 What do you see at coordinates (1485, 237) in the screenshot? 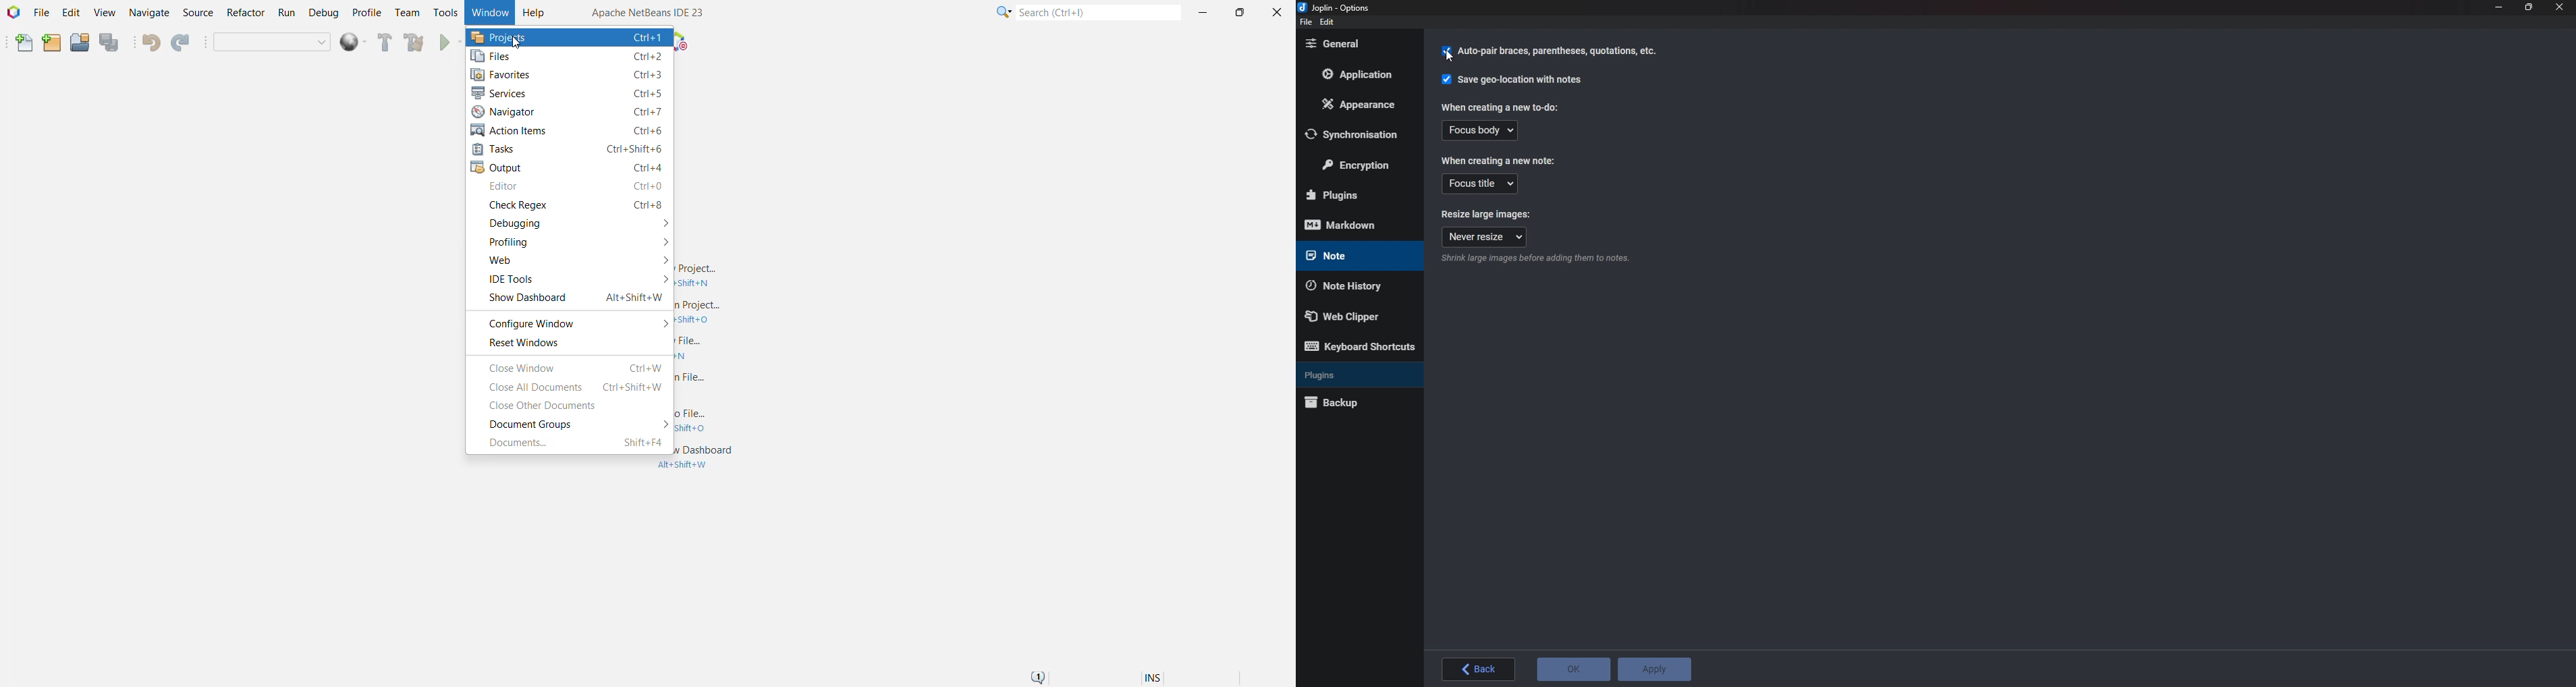
I see `Never resize` at bounding box center [1485, 237].